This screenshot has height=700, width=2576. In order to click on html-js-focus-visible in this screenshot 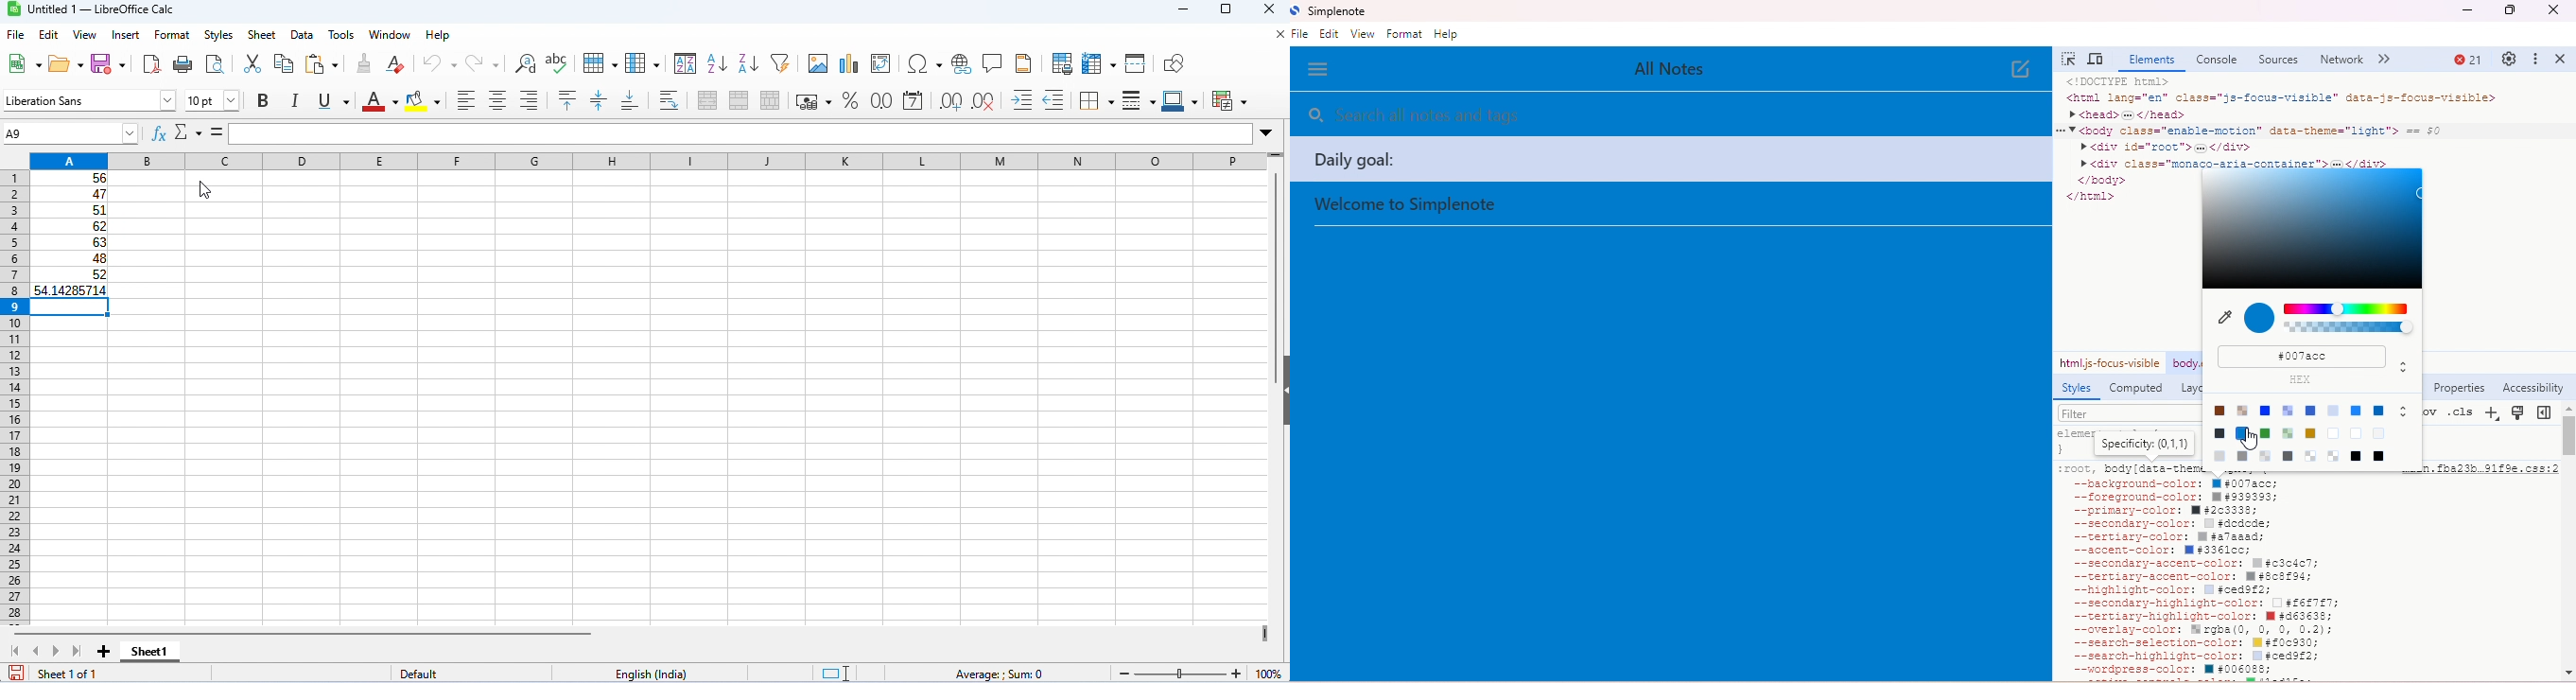, I will do `click(2109, 362)`.